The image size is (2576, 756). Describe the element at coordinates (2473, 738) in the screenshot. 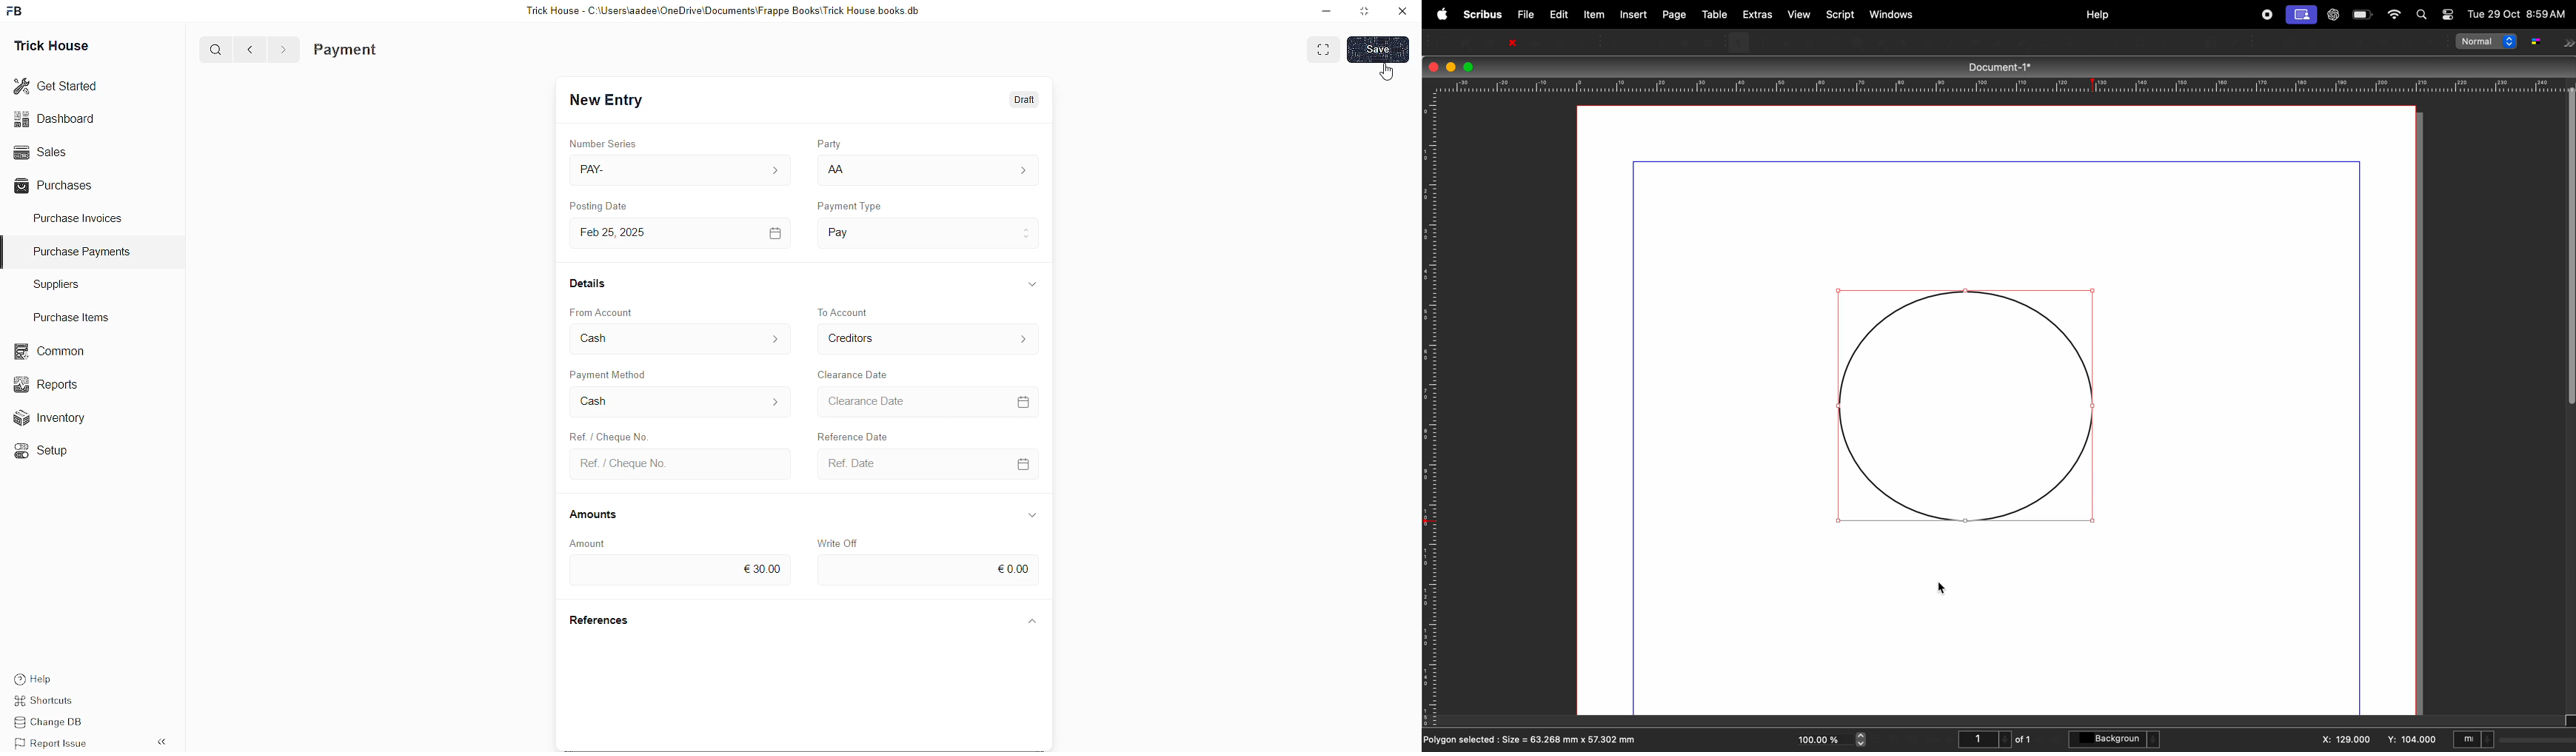

I see `mI` at that location.